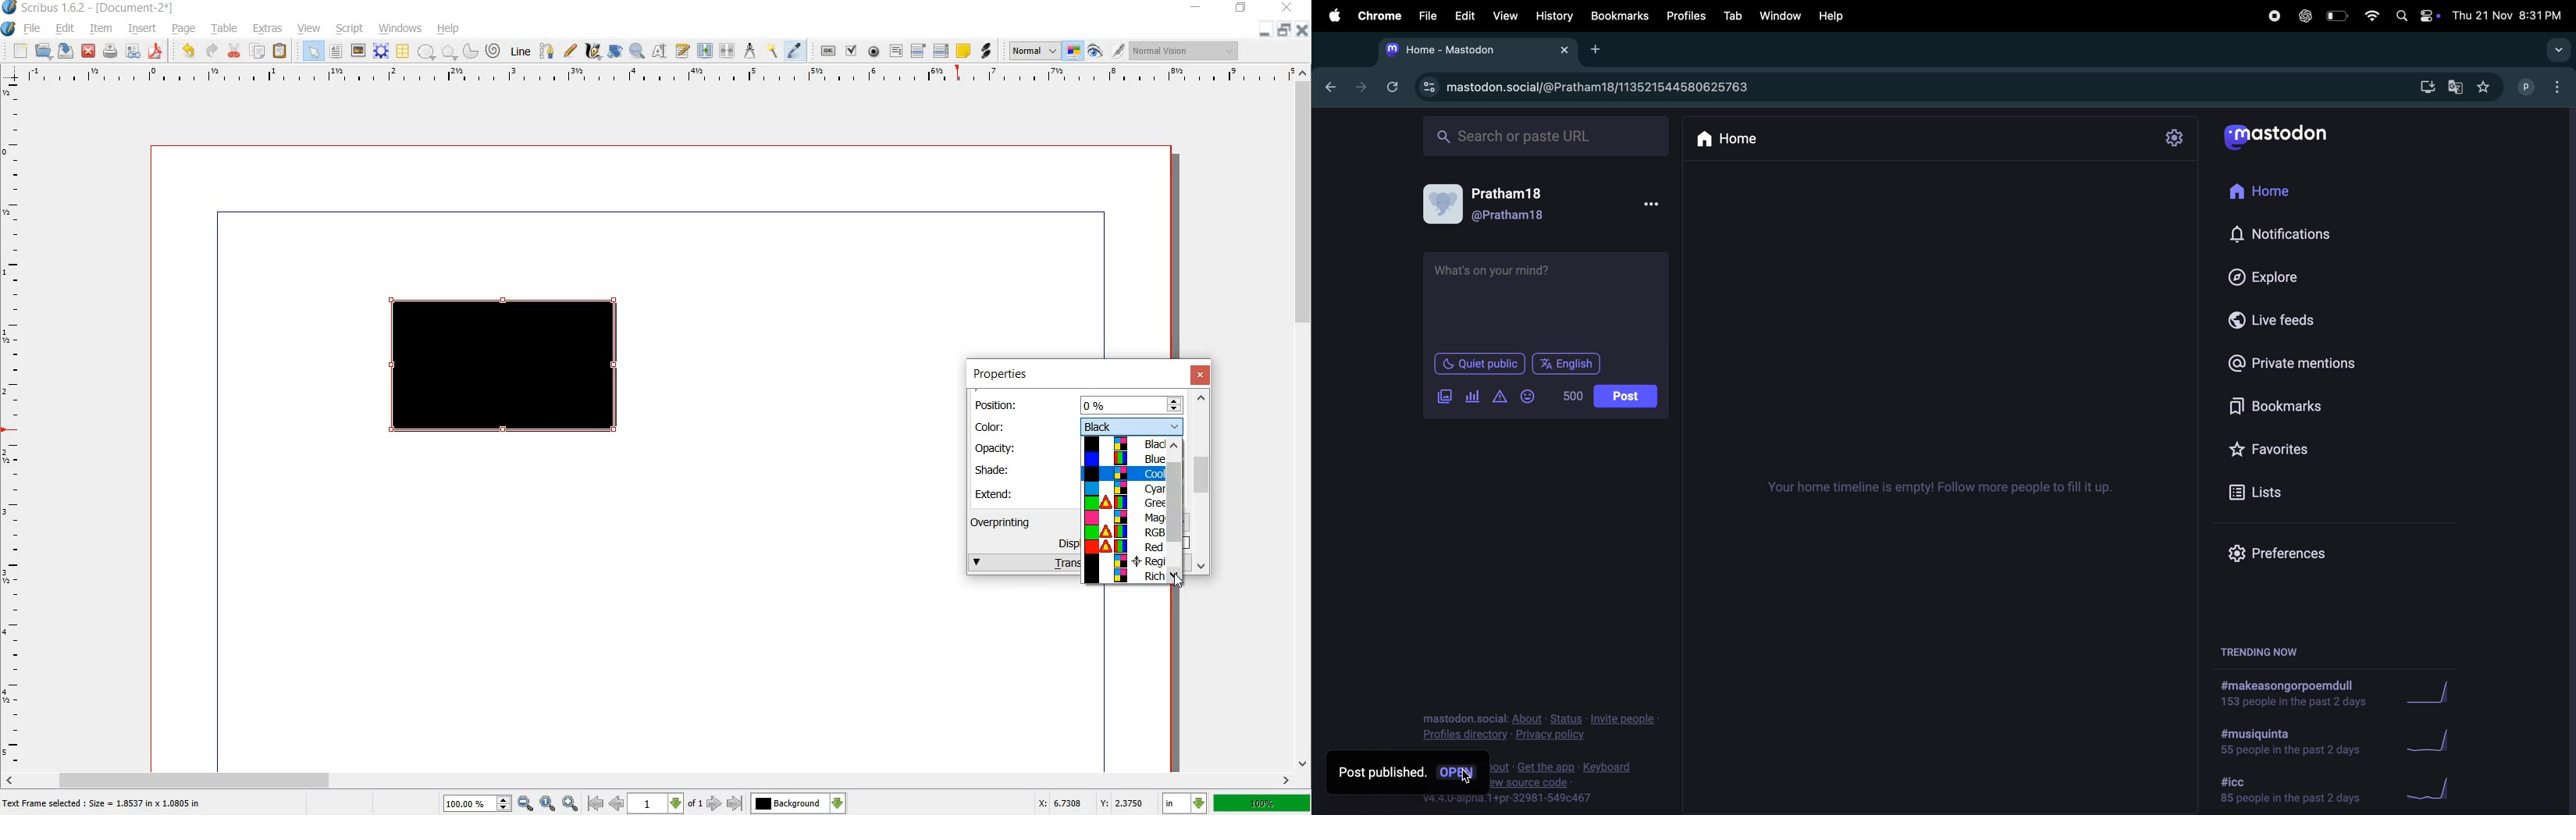  I want to click on close, so click(90, 51).